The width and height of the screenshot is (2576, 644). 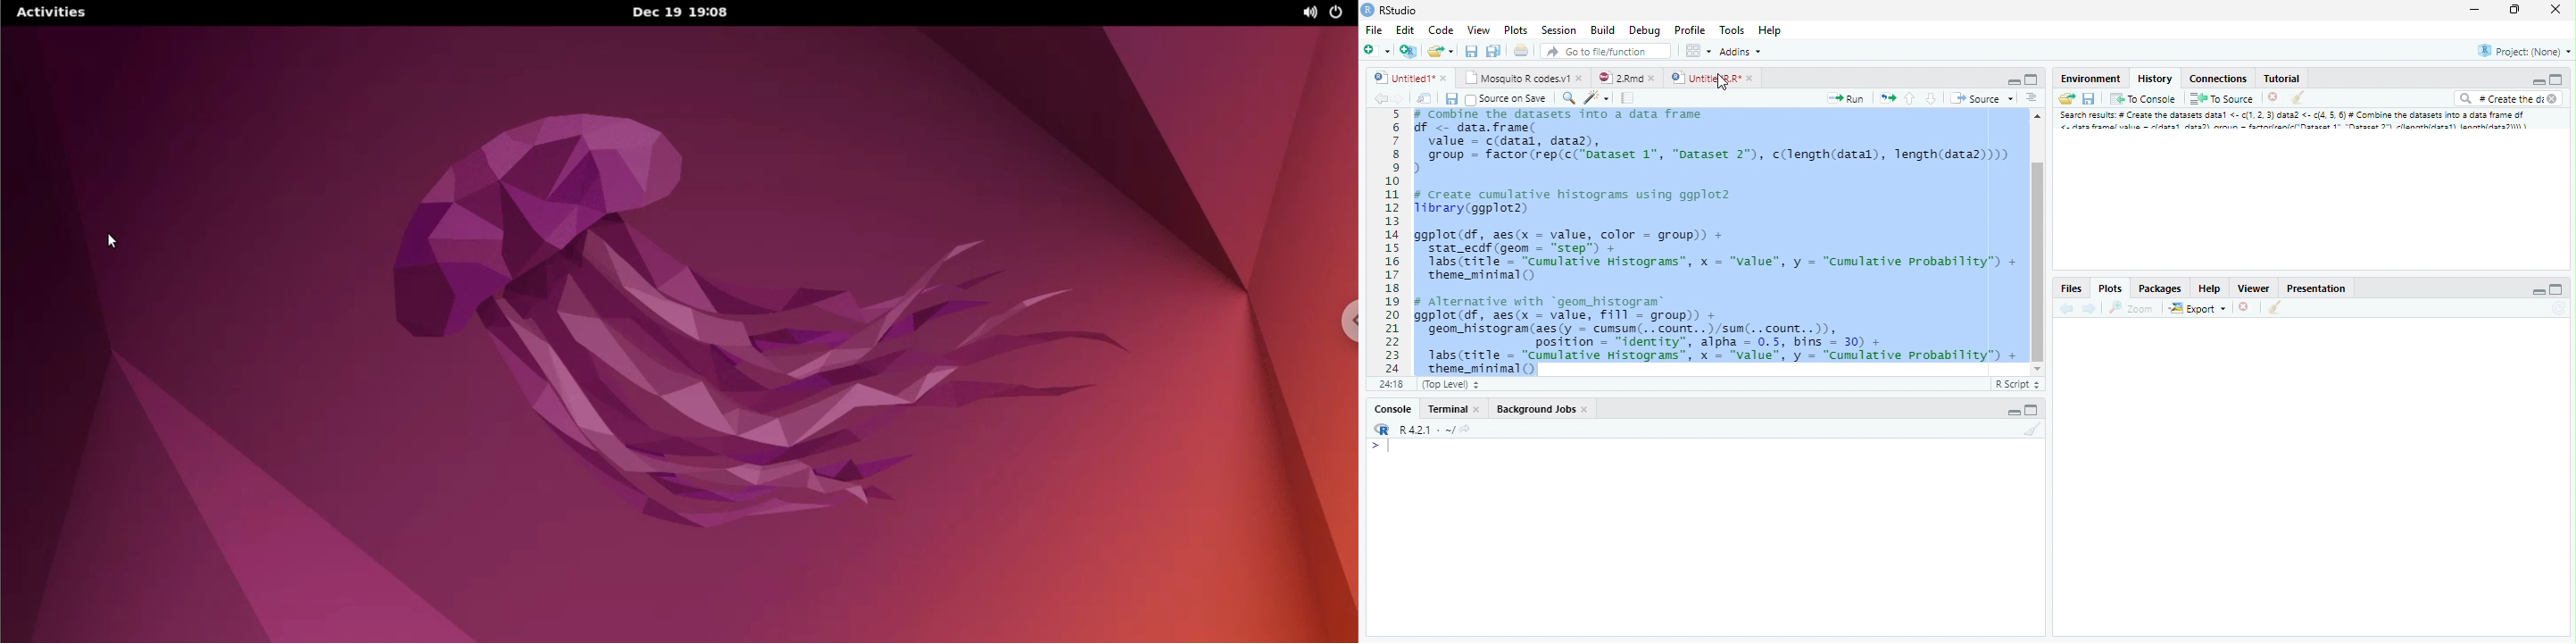 I want to click on Numbers, so click(x=1394, y=240).